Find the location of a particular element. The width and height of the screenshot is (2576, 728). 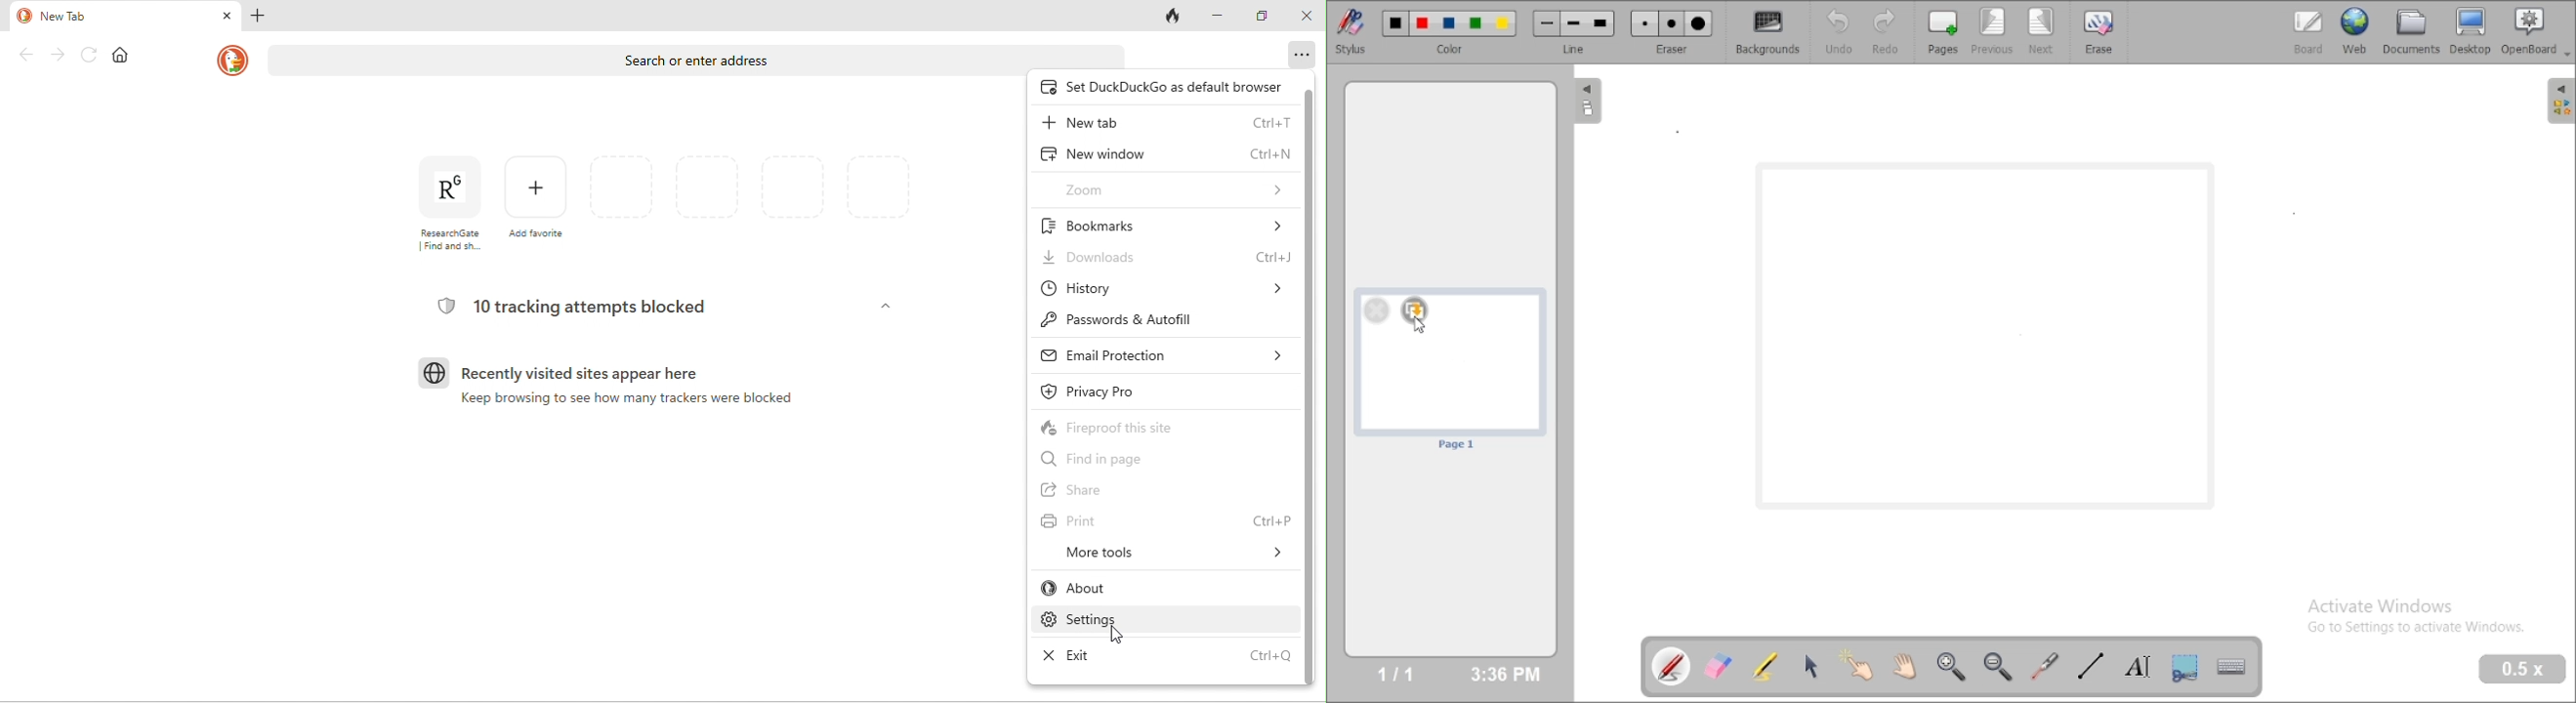

close tabs and clear data is located at coordinates (1174, 17).